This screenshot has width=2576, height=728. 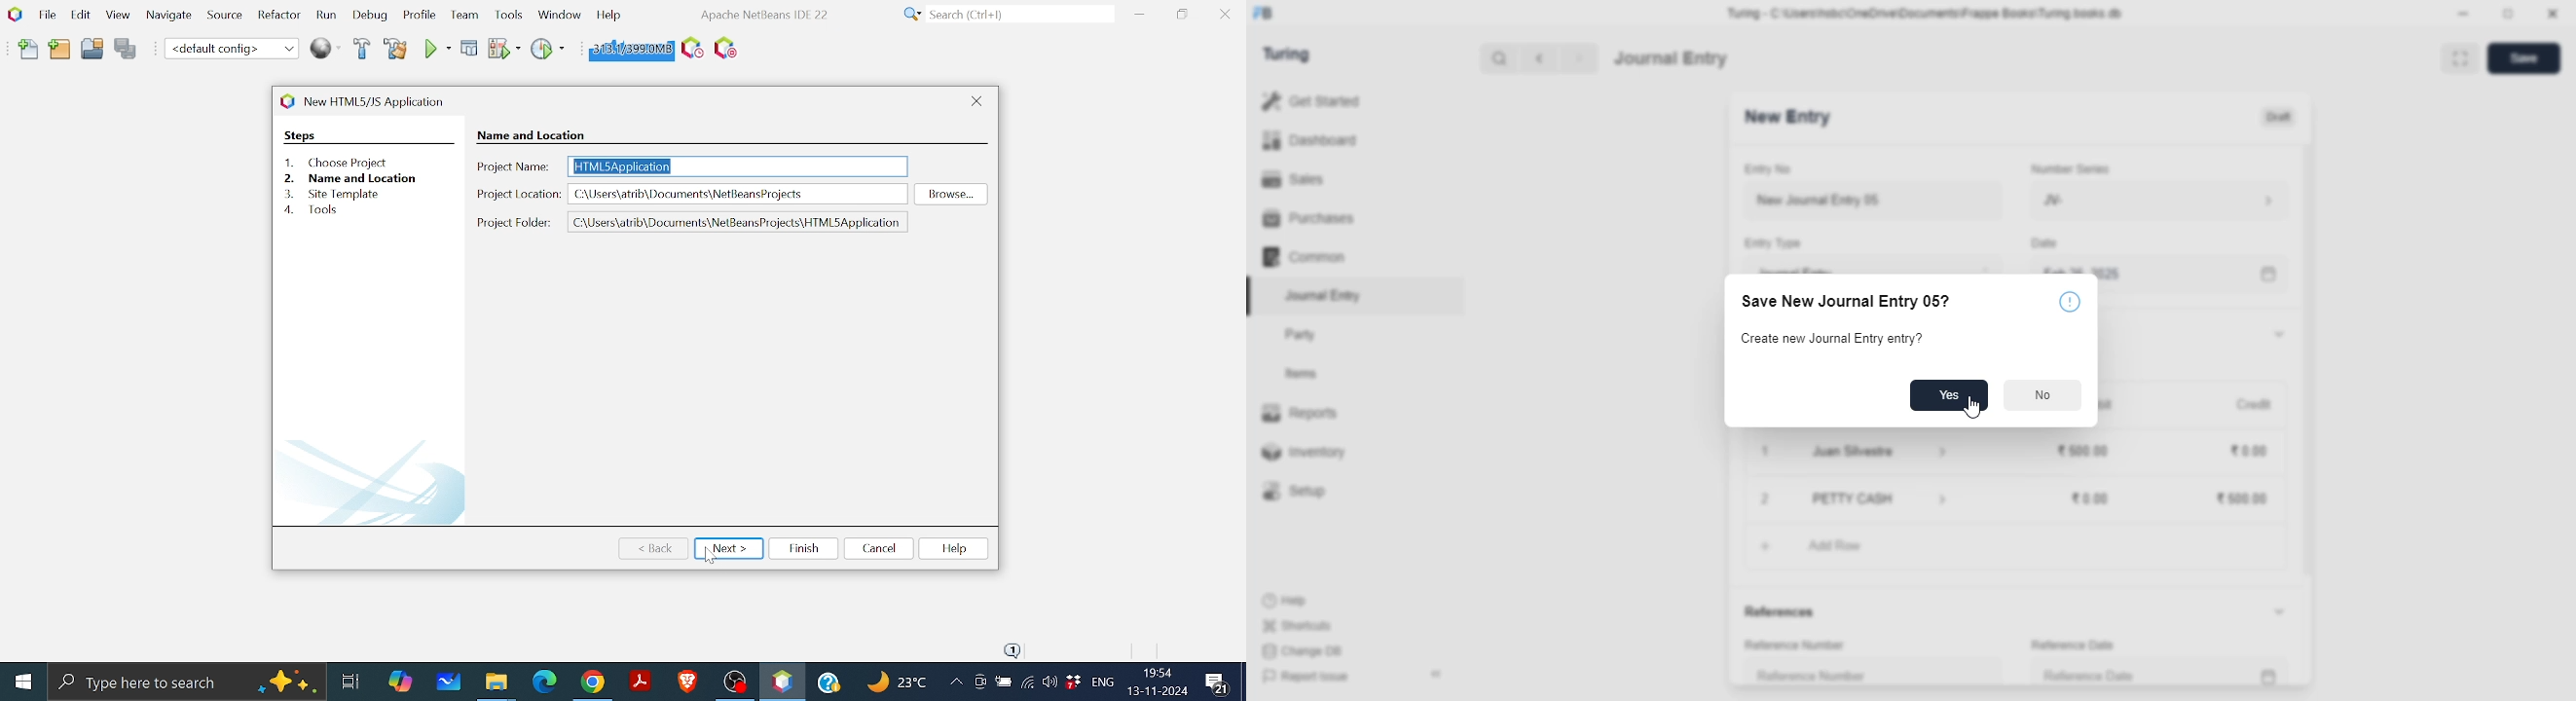 What do you see at coordinates (1541, 58) in the screenshot?
I see `previous` at bounding box center [1541, 58].